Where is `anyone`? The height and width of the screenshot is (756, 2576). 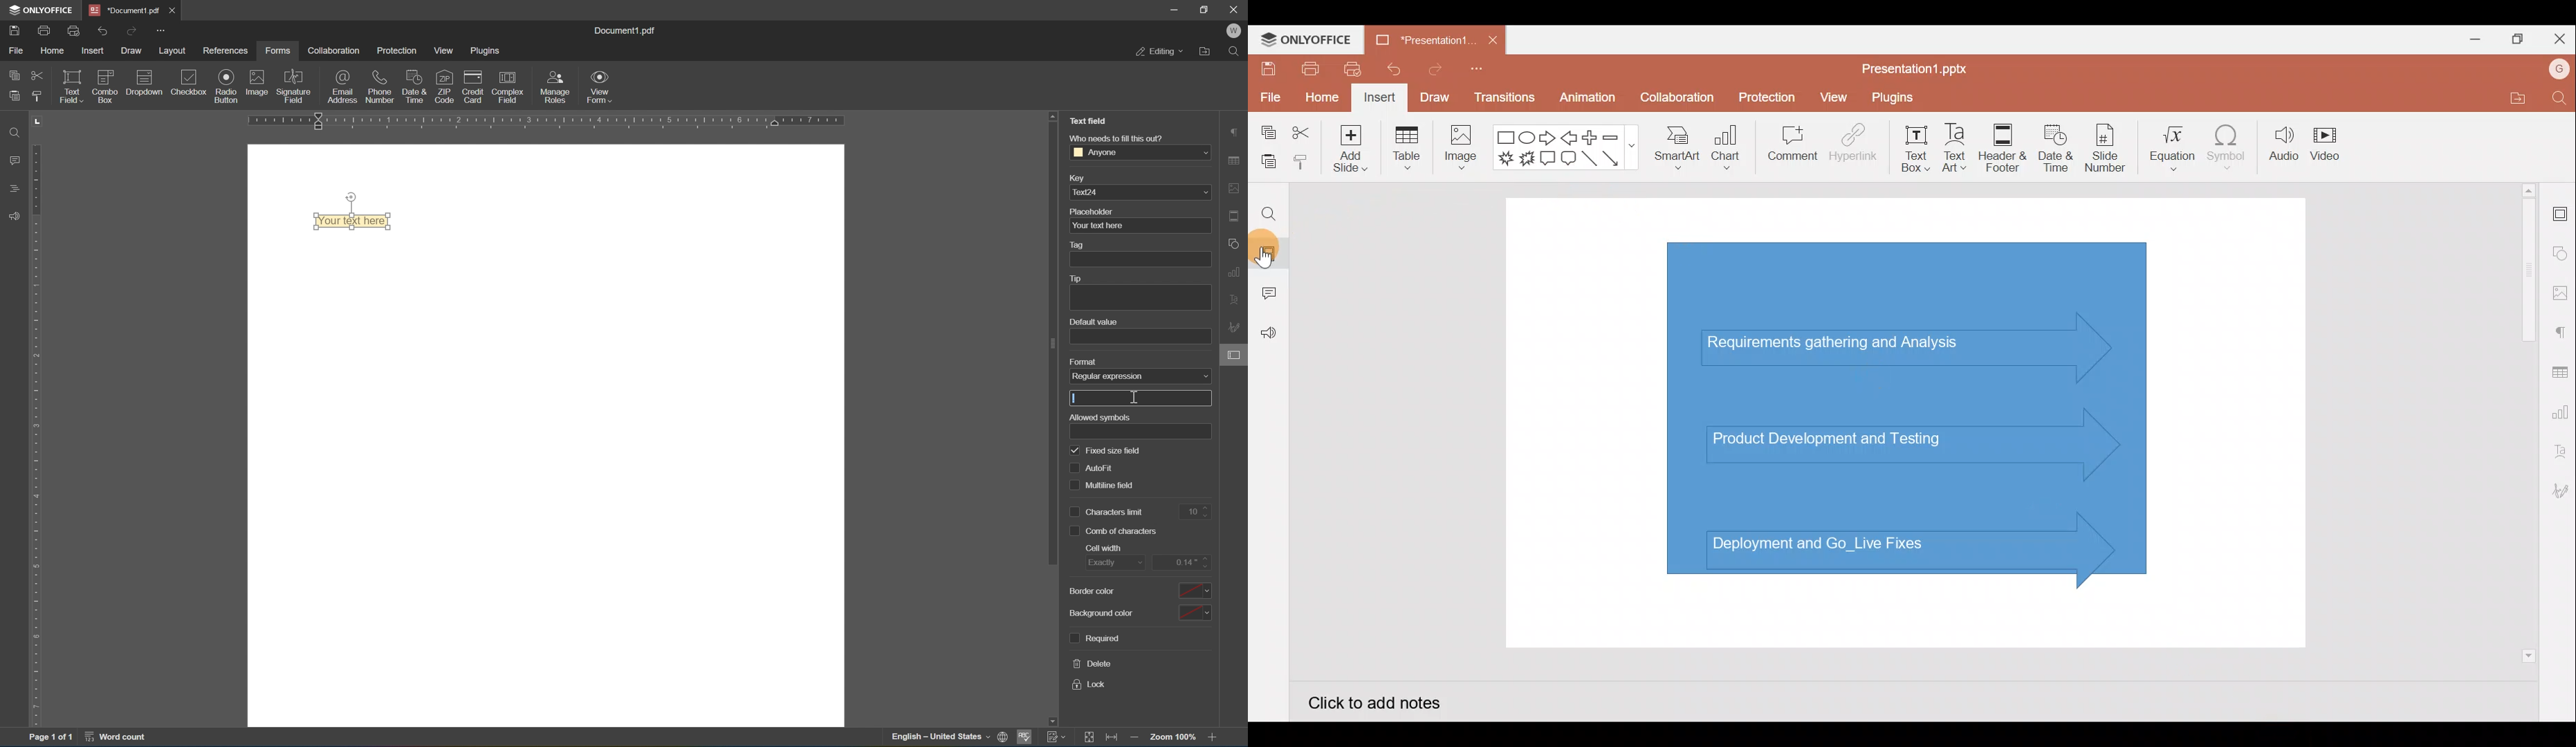 anyone is located at coordinates (1141, 151).